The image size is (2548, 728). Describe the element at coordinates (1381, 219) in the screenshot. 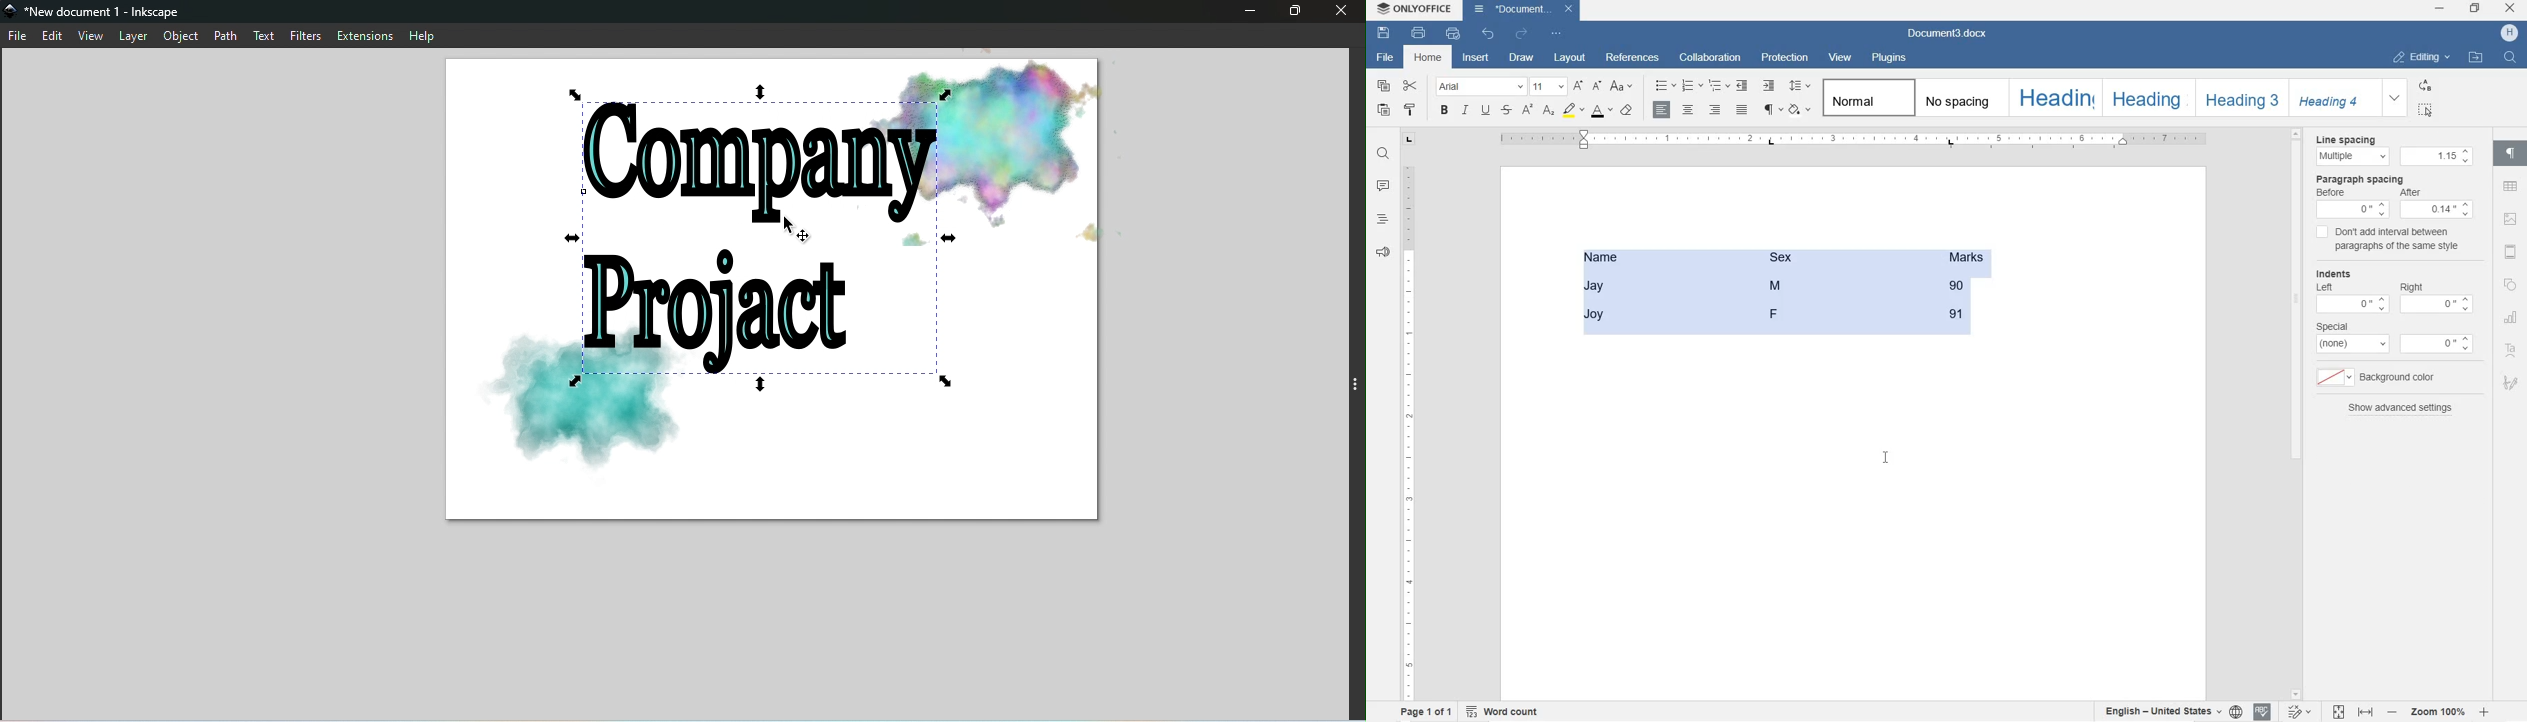

I see `HEADINGS` at that location.